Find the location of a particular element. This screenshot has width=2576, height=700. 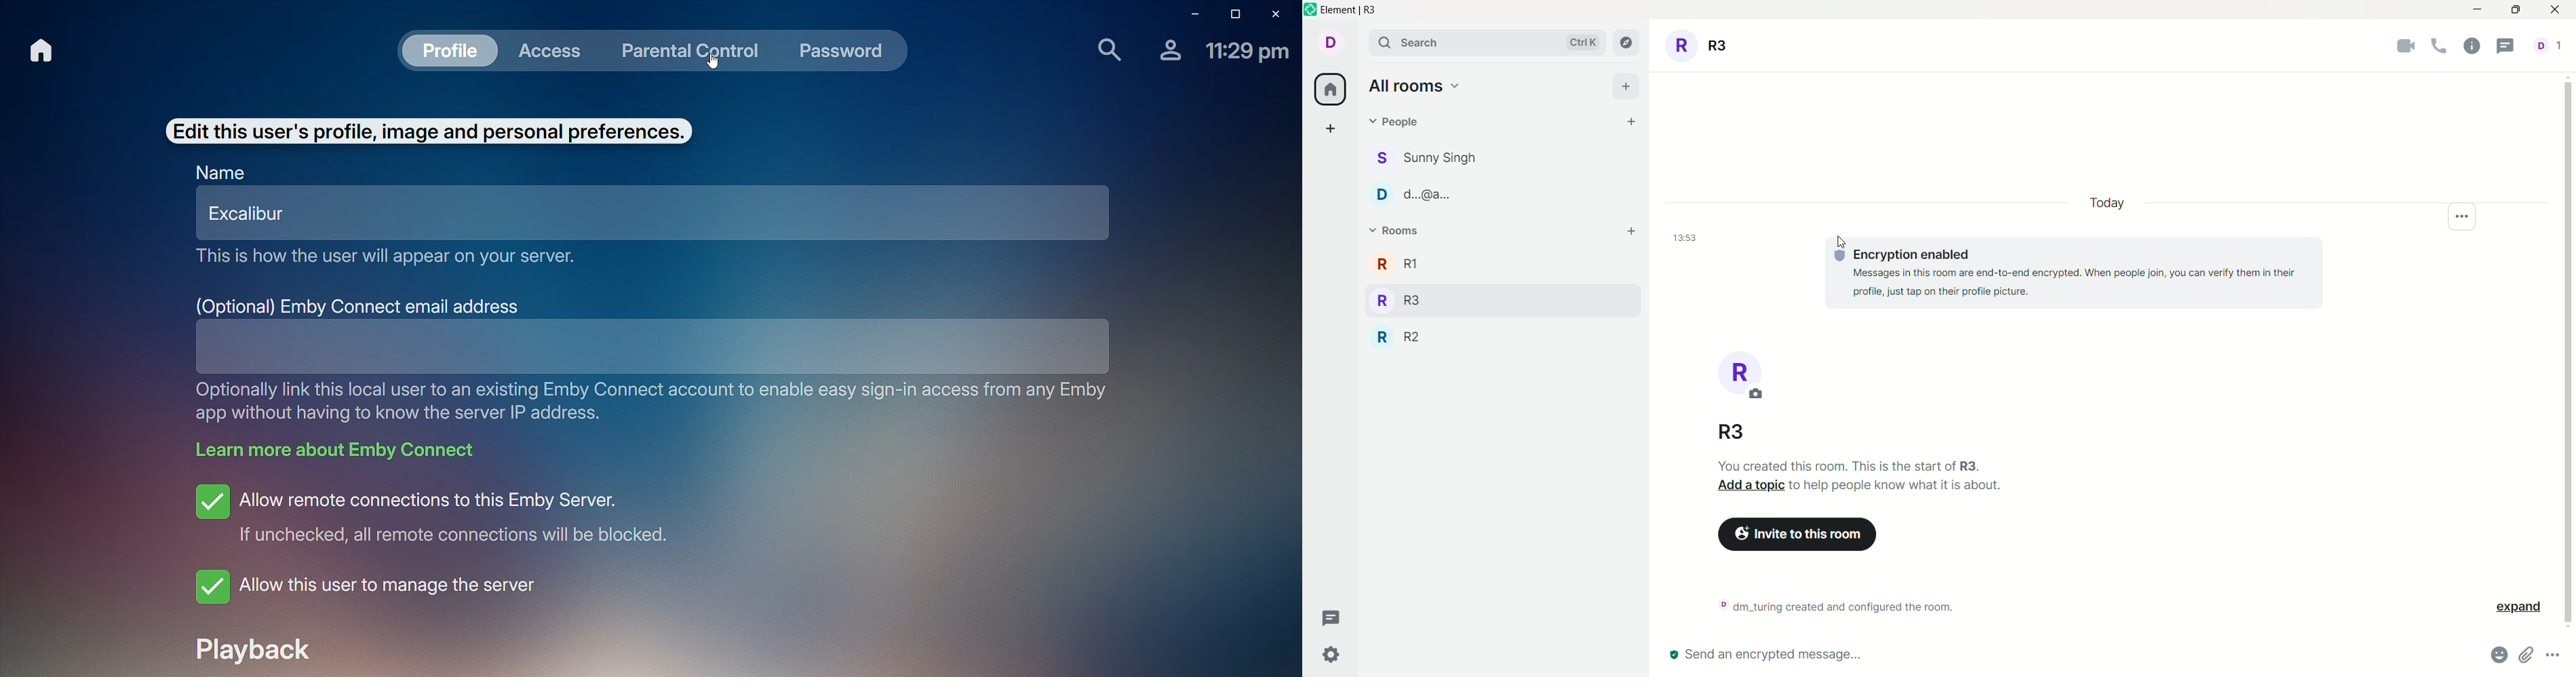

minimize is located at coordinates (2480, 8).